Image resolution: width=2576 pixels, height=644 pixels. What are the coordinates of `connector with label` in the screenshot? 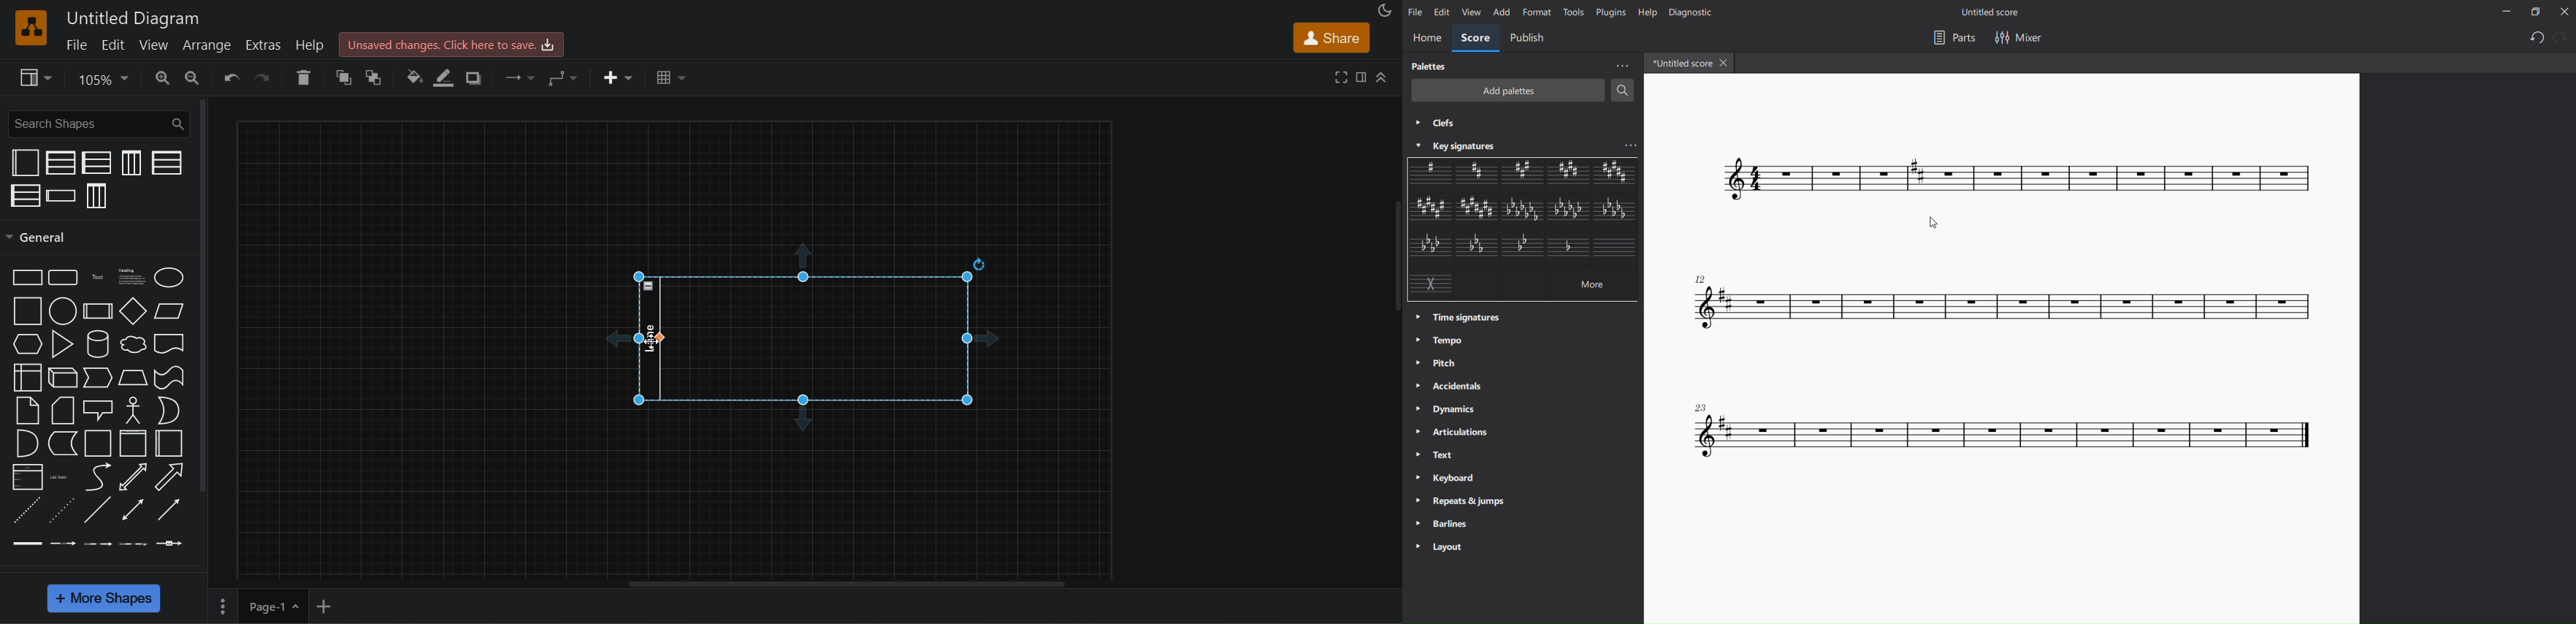 It's located at (62, 544).